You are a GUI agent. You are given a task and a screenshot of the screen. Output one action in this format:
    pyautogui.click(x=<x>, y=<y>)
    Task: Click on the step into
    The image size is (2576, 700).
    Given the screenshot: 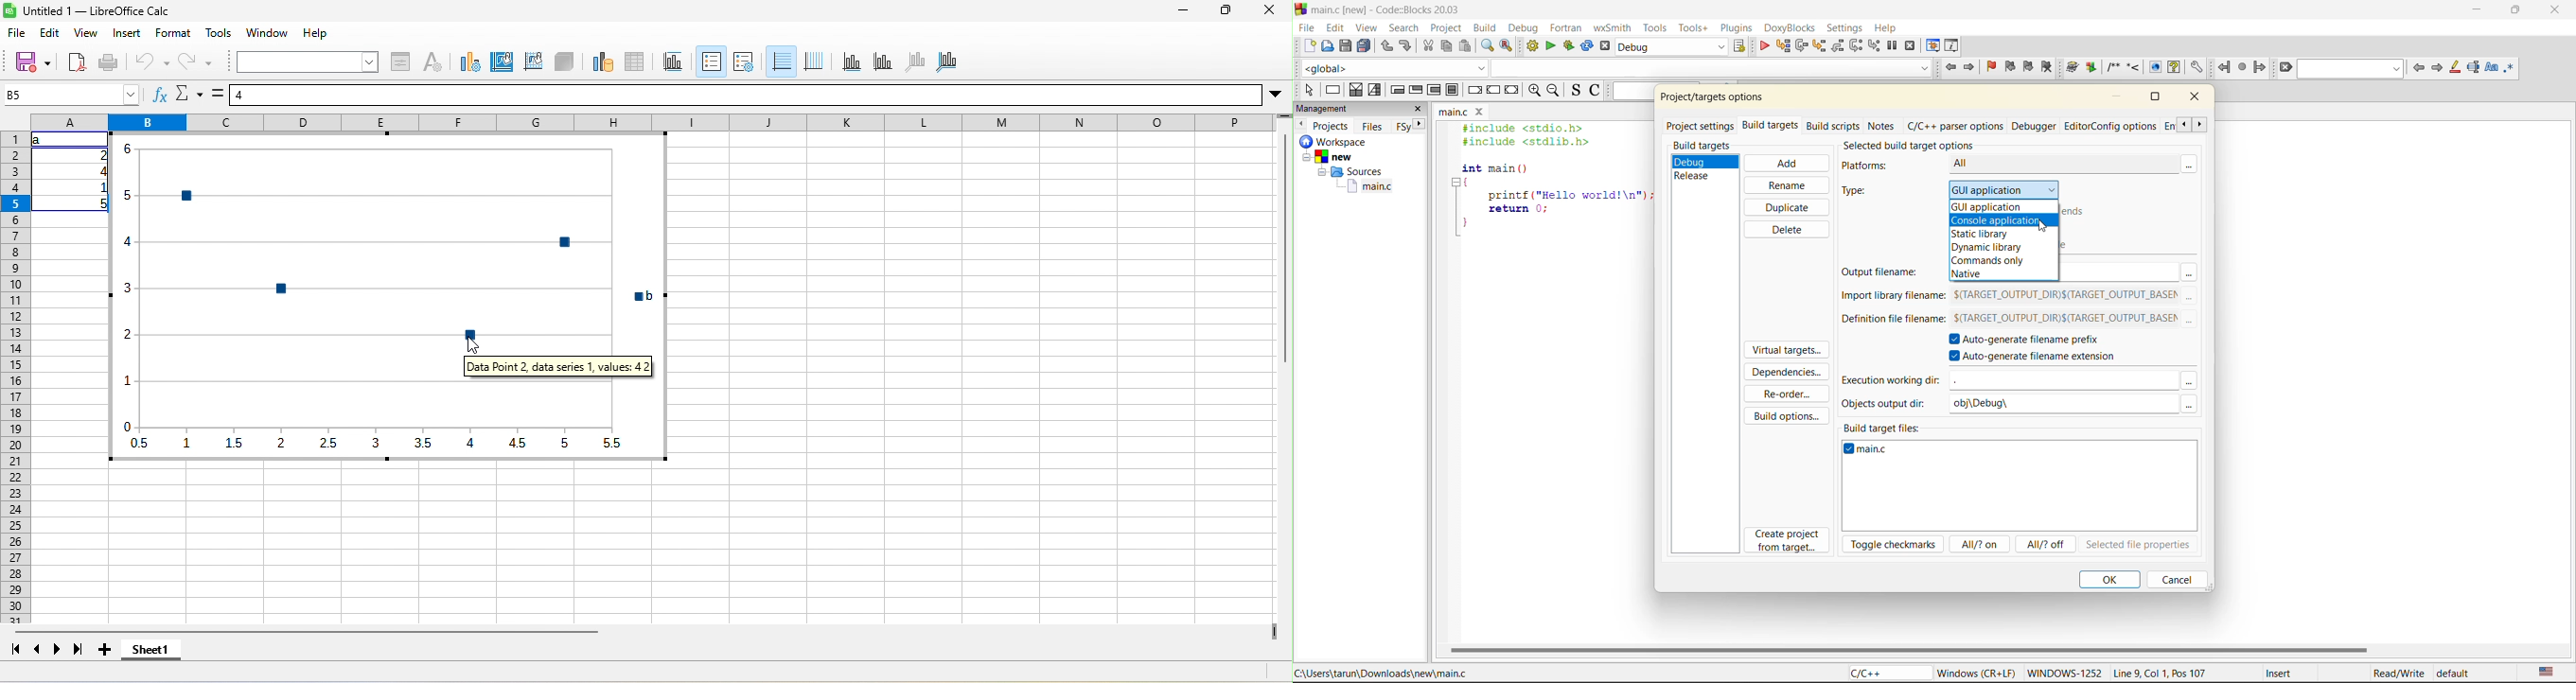 What is the action you would take?
    pyautogui.click(x=1819, y=47)
    